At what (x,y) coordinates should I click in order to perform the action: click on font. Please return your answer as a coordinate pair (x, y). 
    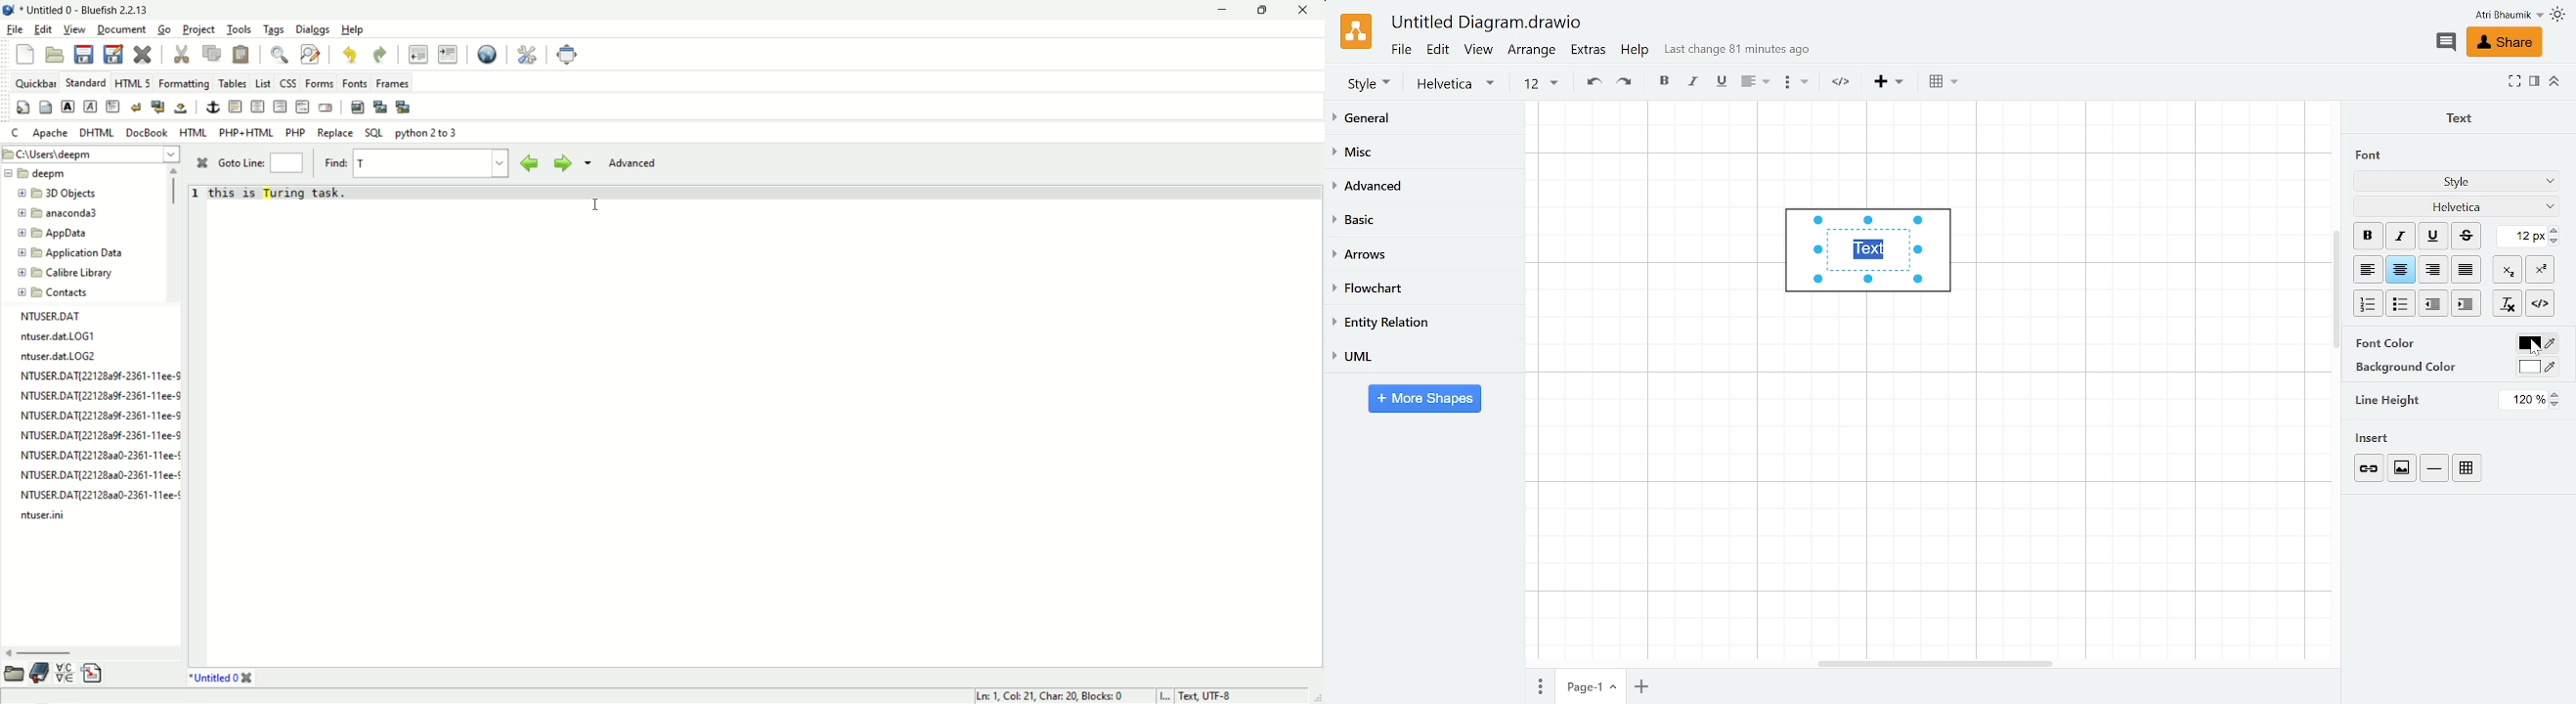
    Looking at the image, I should click on (2363, 154).